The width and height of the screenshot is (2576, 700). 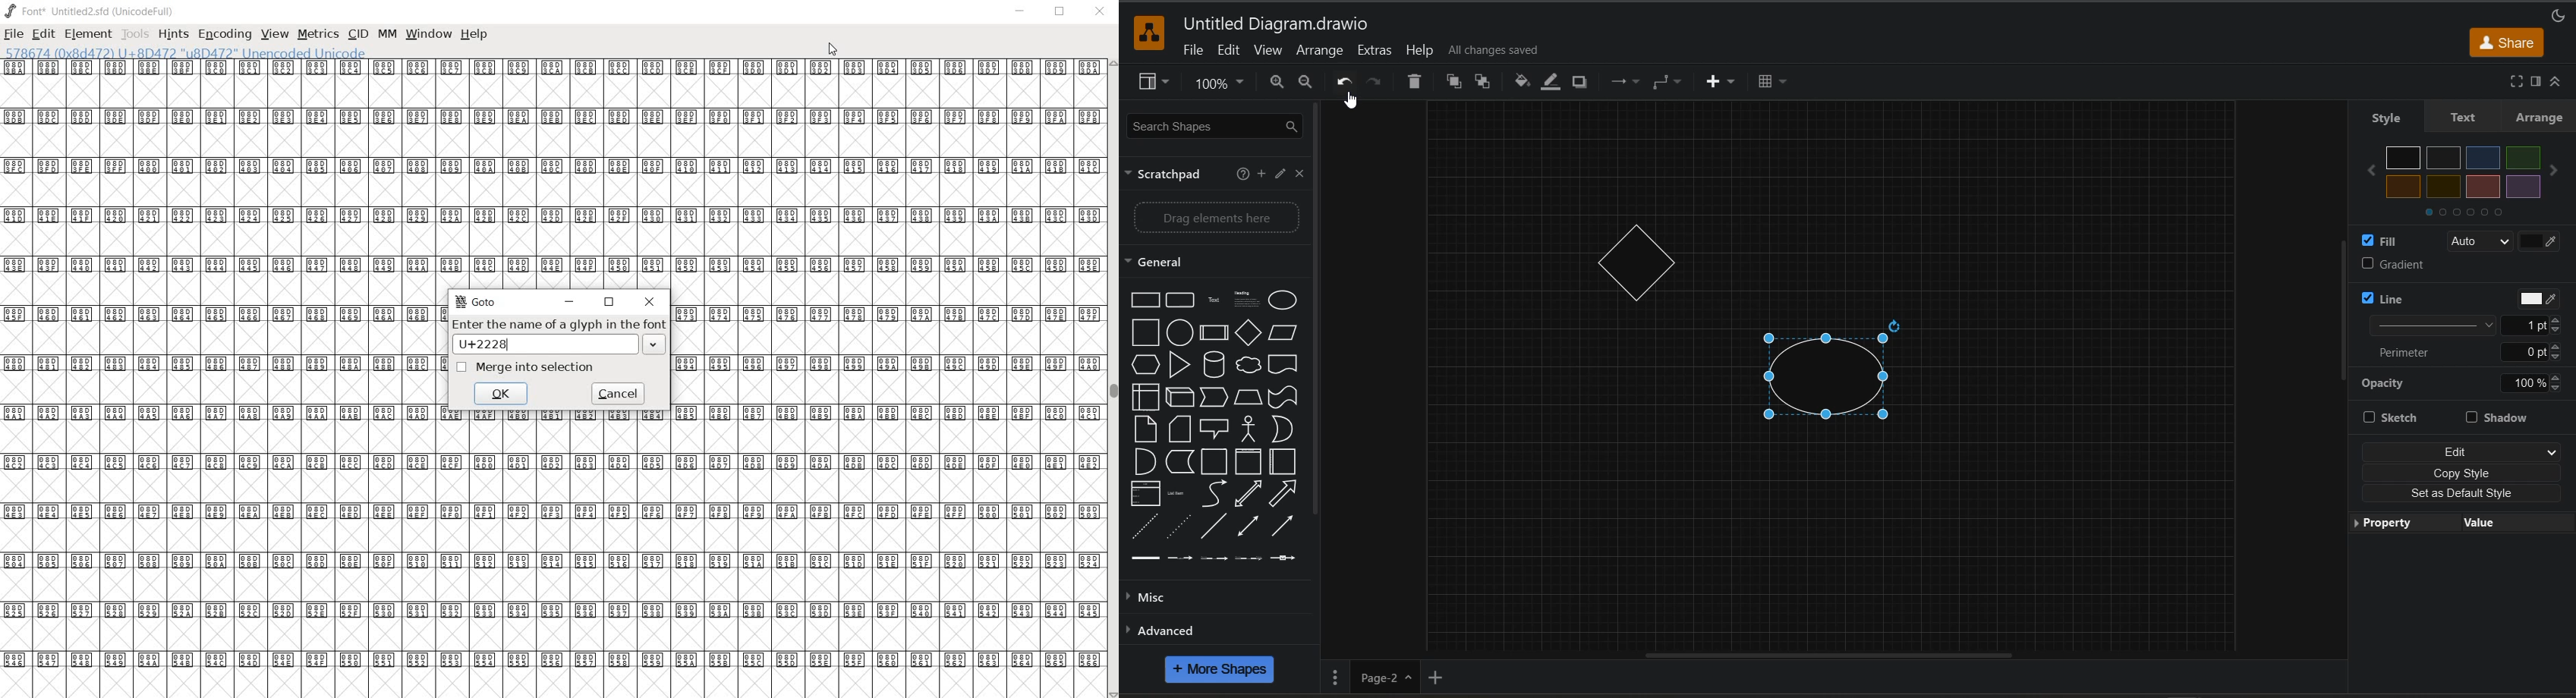 I want to click on Enter the name of a glyph in the font, so click(x=556, y=326).